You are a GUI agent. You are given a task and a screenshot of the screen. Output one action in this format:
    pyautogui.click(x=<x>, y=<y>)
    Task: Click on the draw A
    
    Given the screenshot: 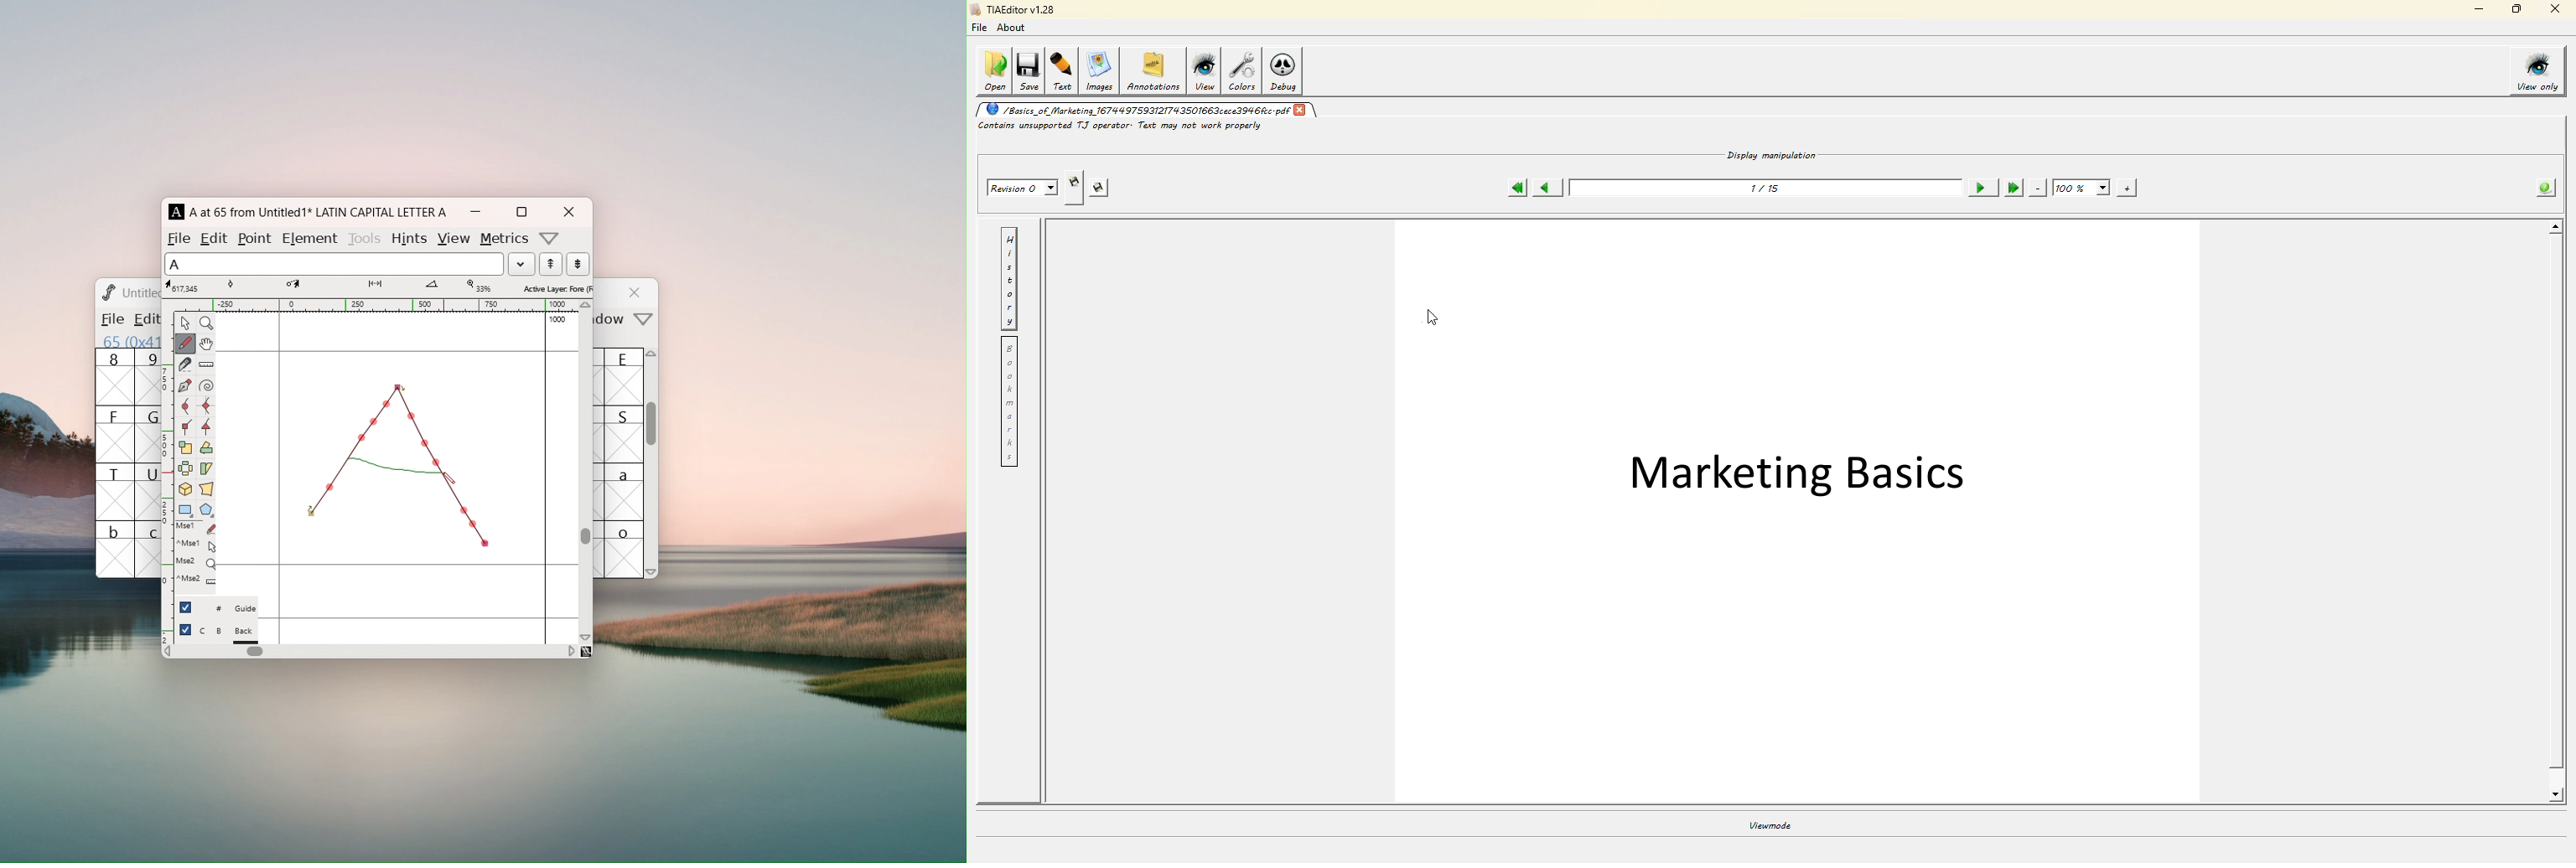 What is the action you would take?
    pyautogui.click(x=396, y=467)
    